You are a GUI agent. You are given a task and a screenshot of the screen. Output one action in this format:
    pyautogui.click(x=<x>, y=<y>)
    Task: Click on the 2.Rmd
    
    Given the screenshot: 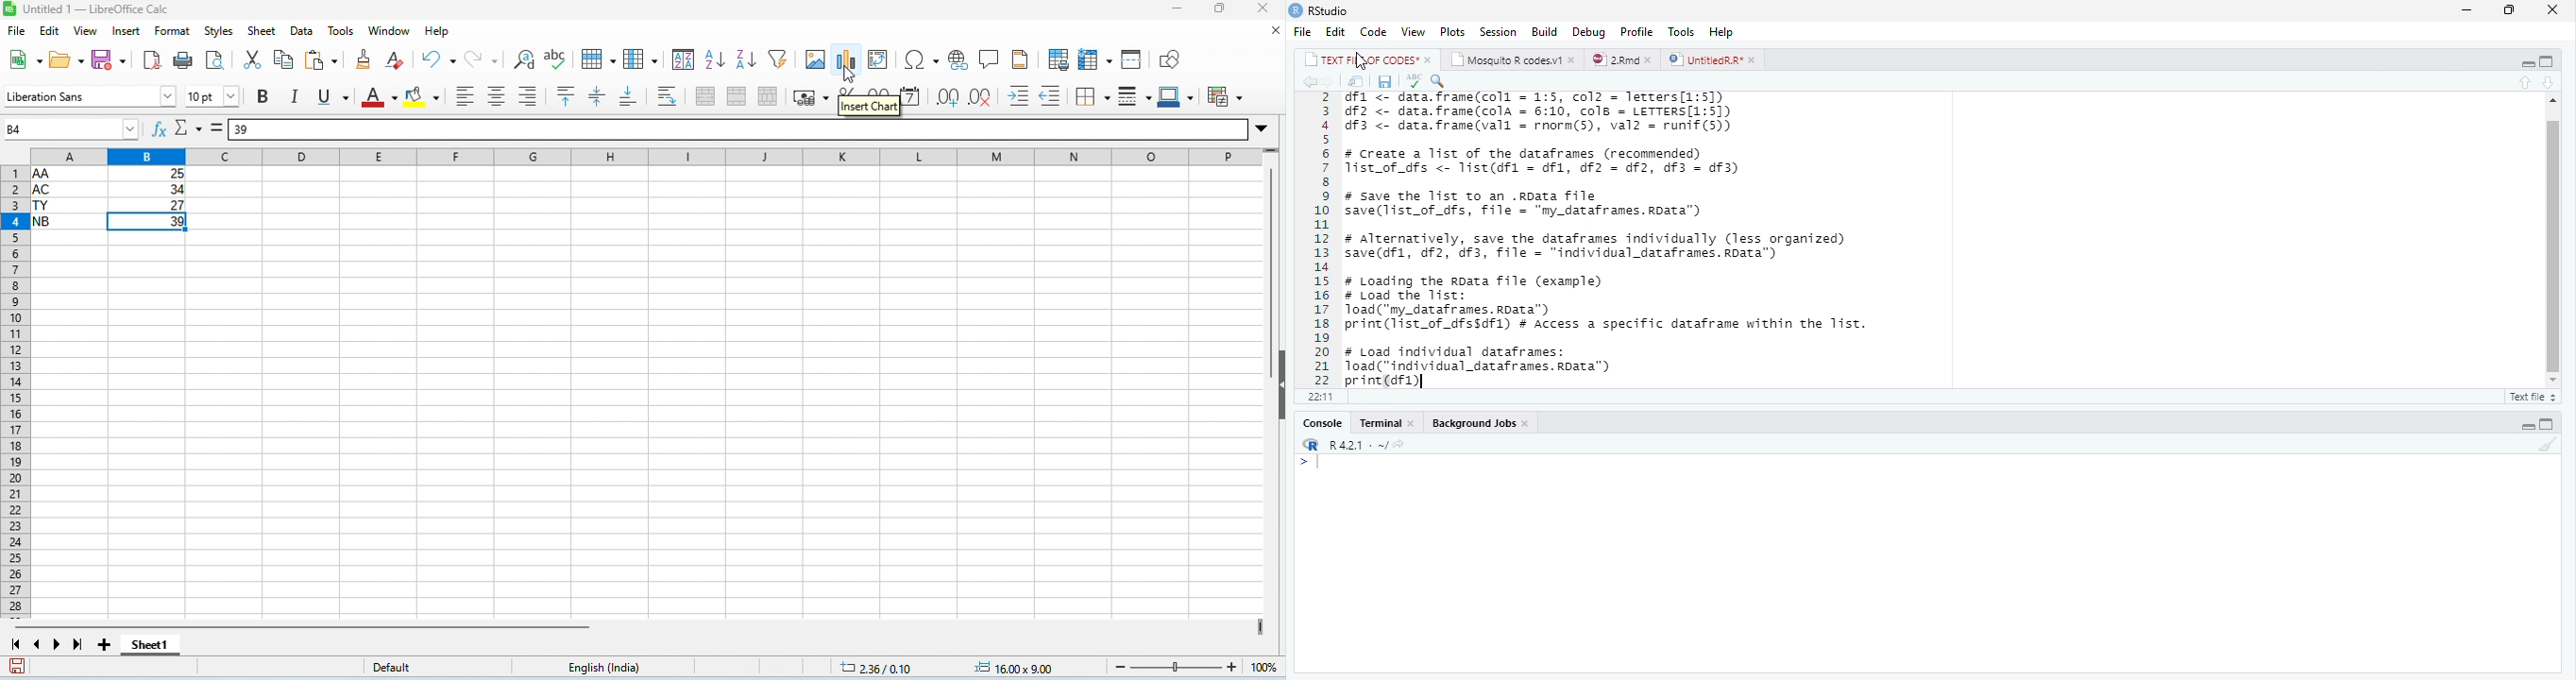 What is the action you would take?
    pyautogui.click(x=1621, y=60)
    